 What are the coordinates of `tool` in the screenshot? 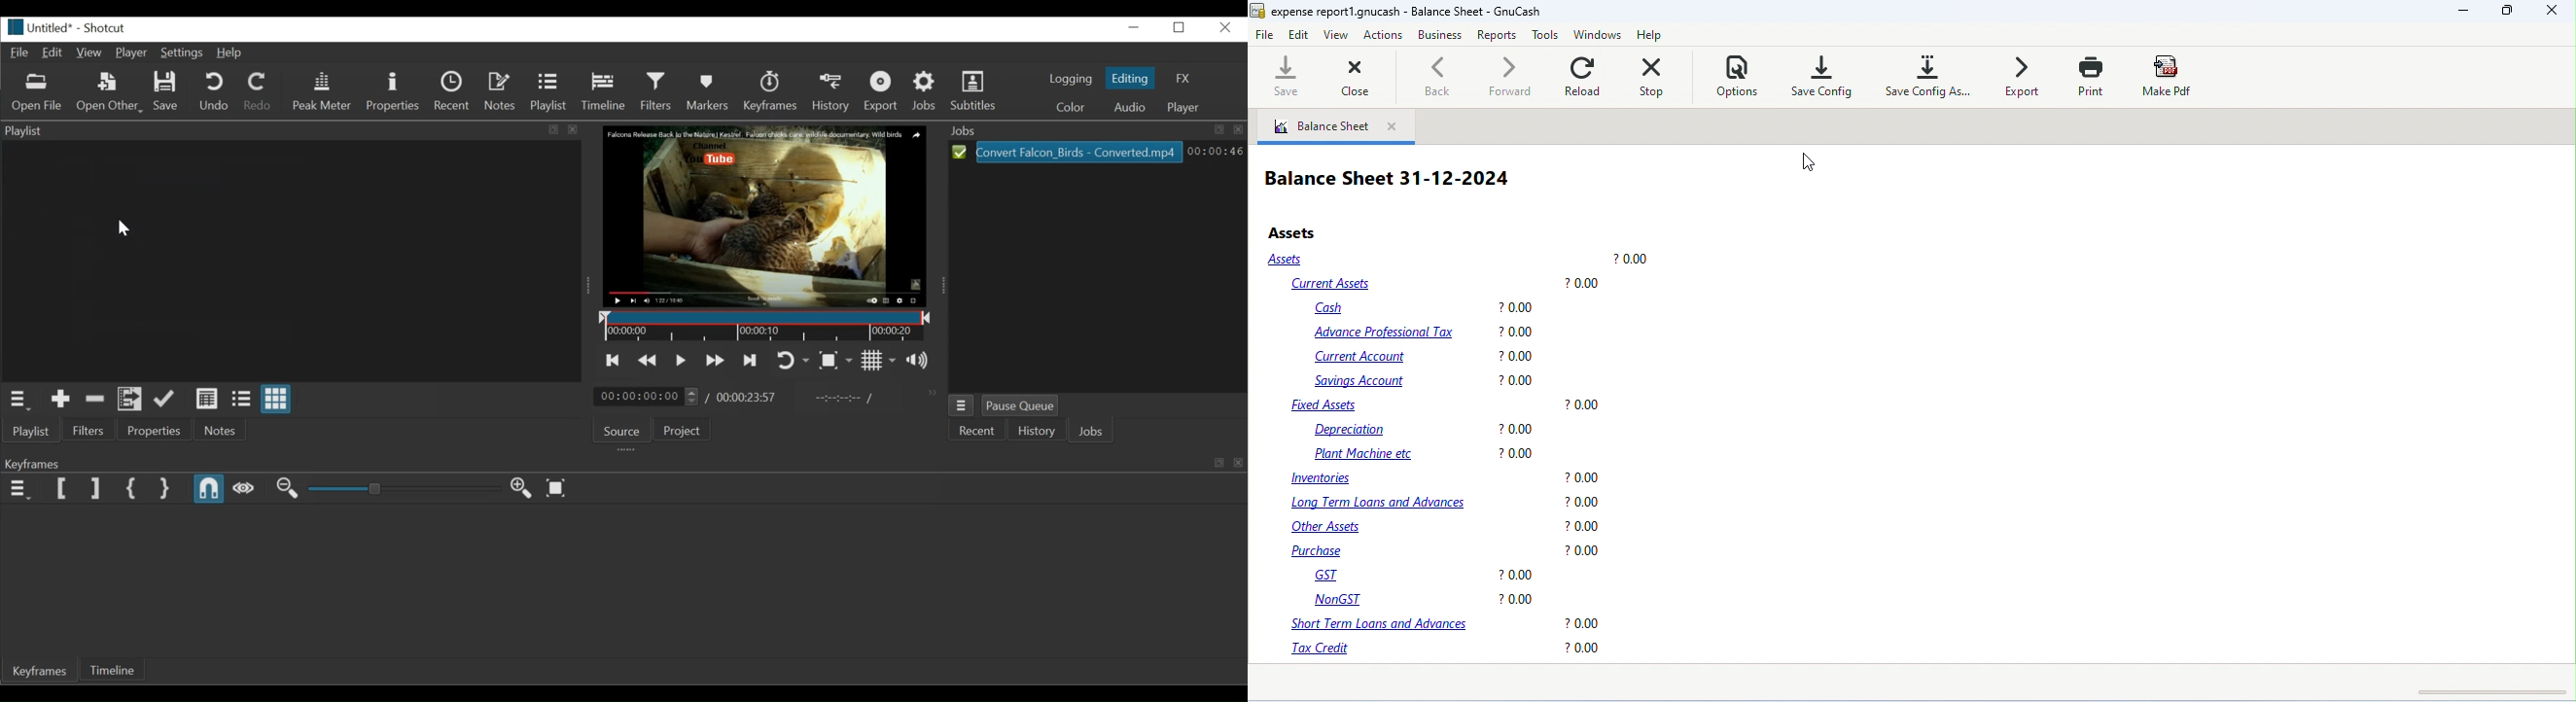 It's located at (1545, 35).